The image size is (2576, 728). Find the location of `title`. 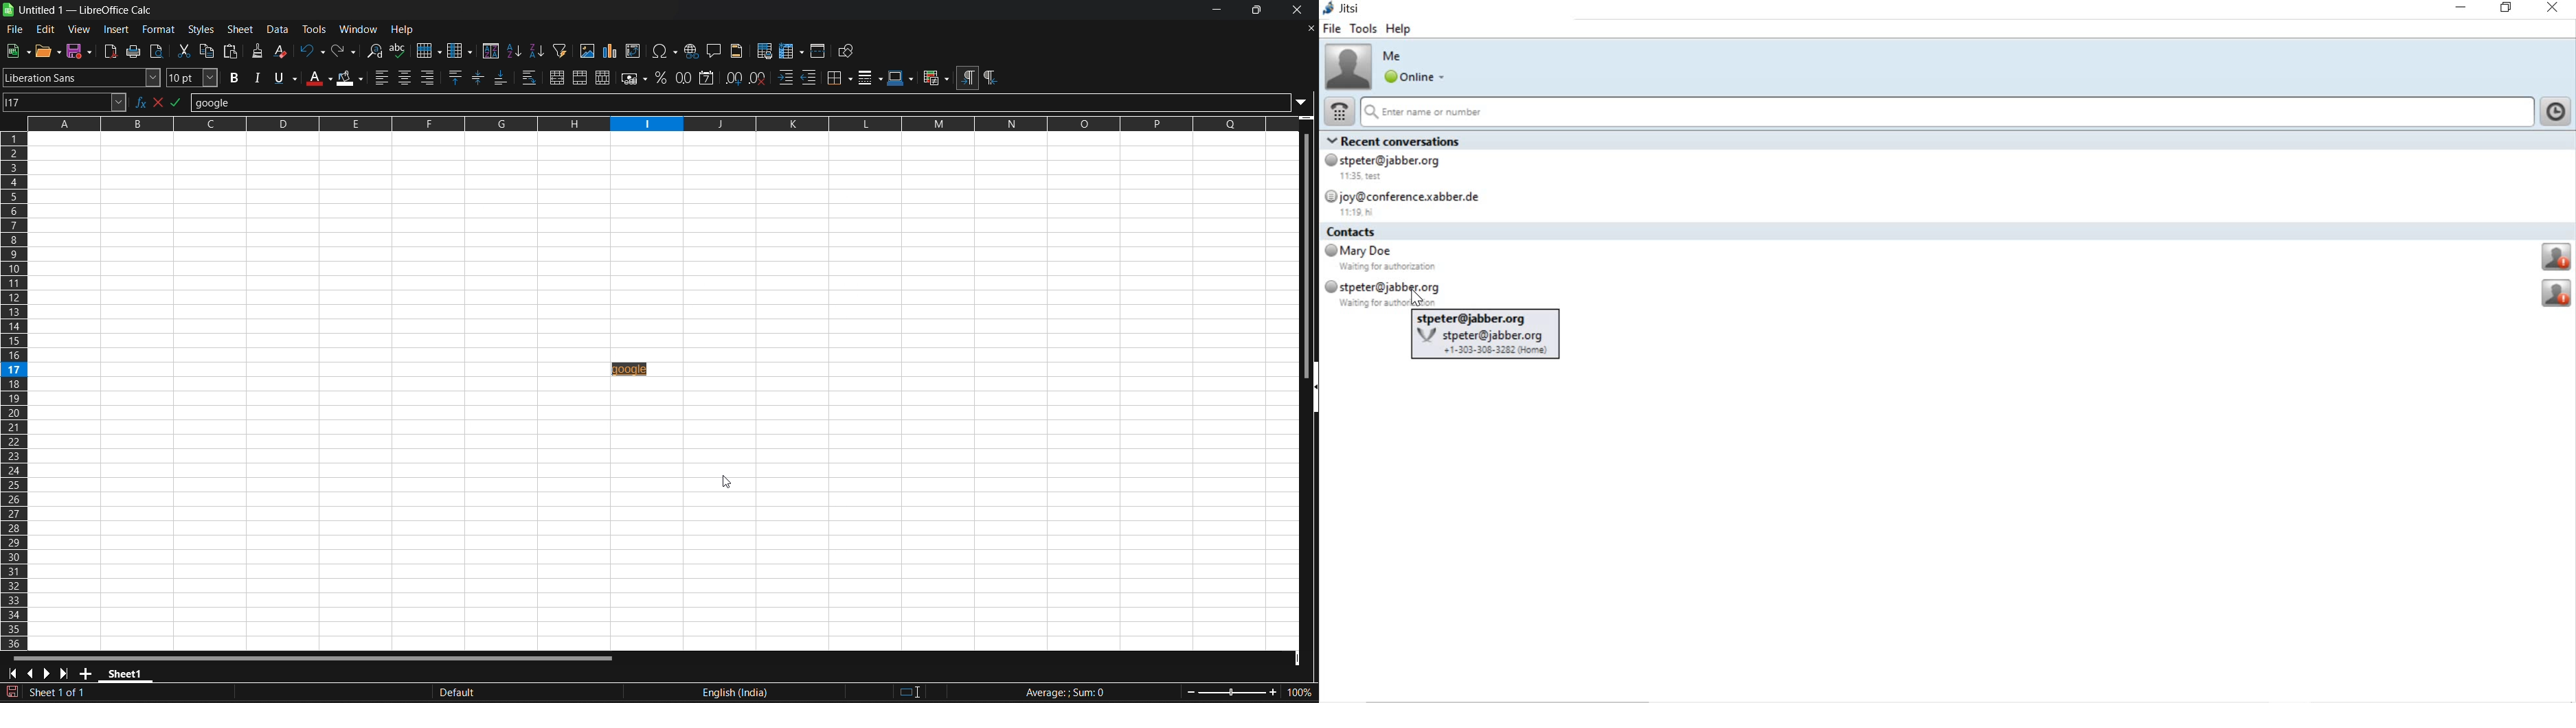

title is located at coordinates (87, 10).